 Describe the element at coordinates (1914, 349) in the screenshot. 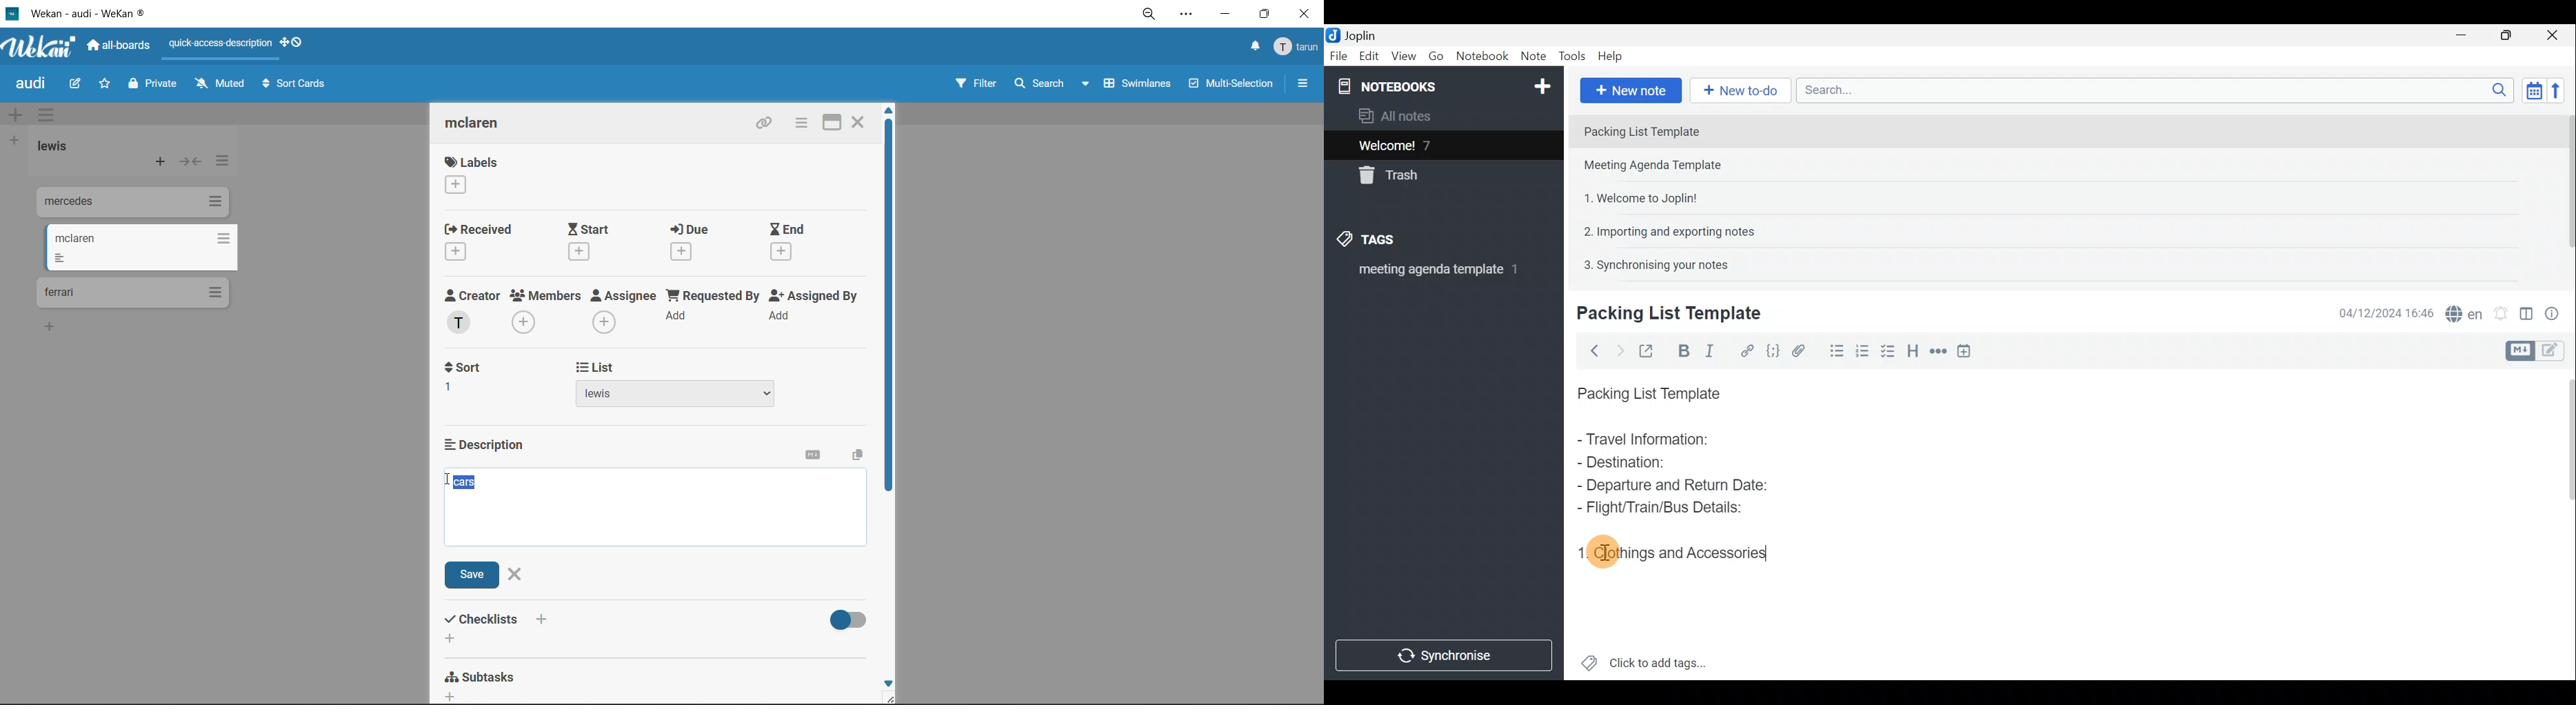

I see `Heading` at that location.